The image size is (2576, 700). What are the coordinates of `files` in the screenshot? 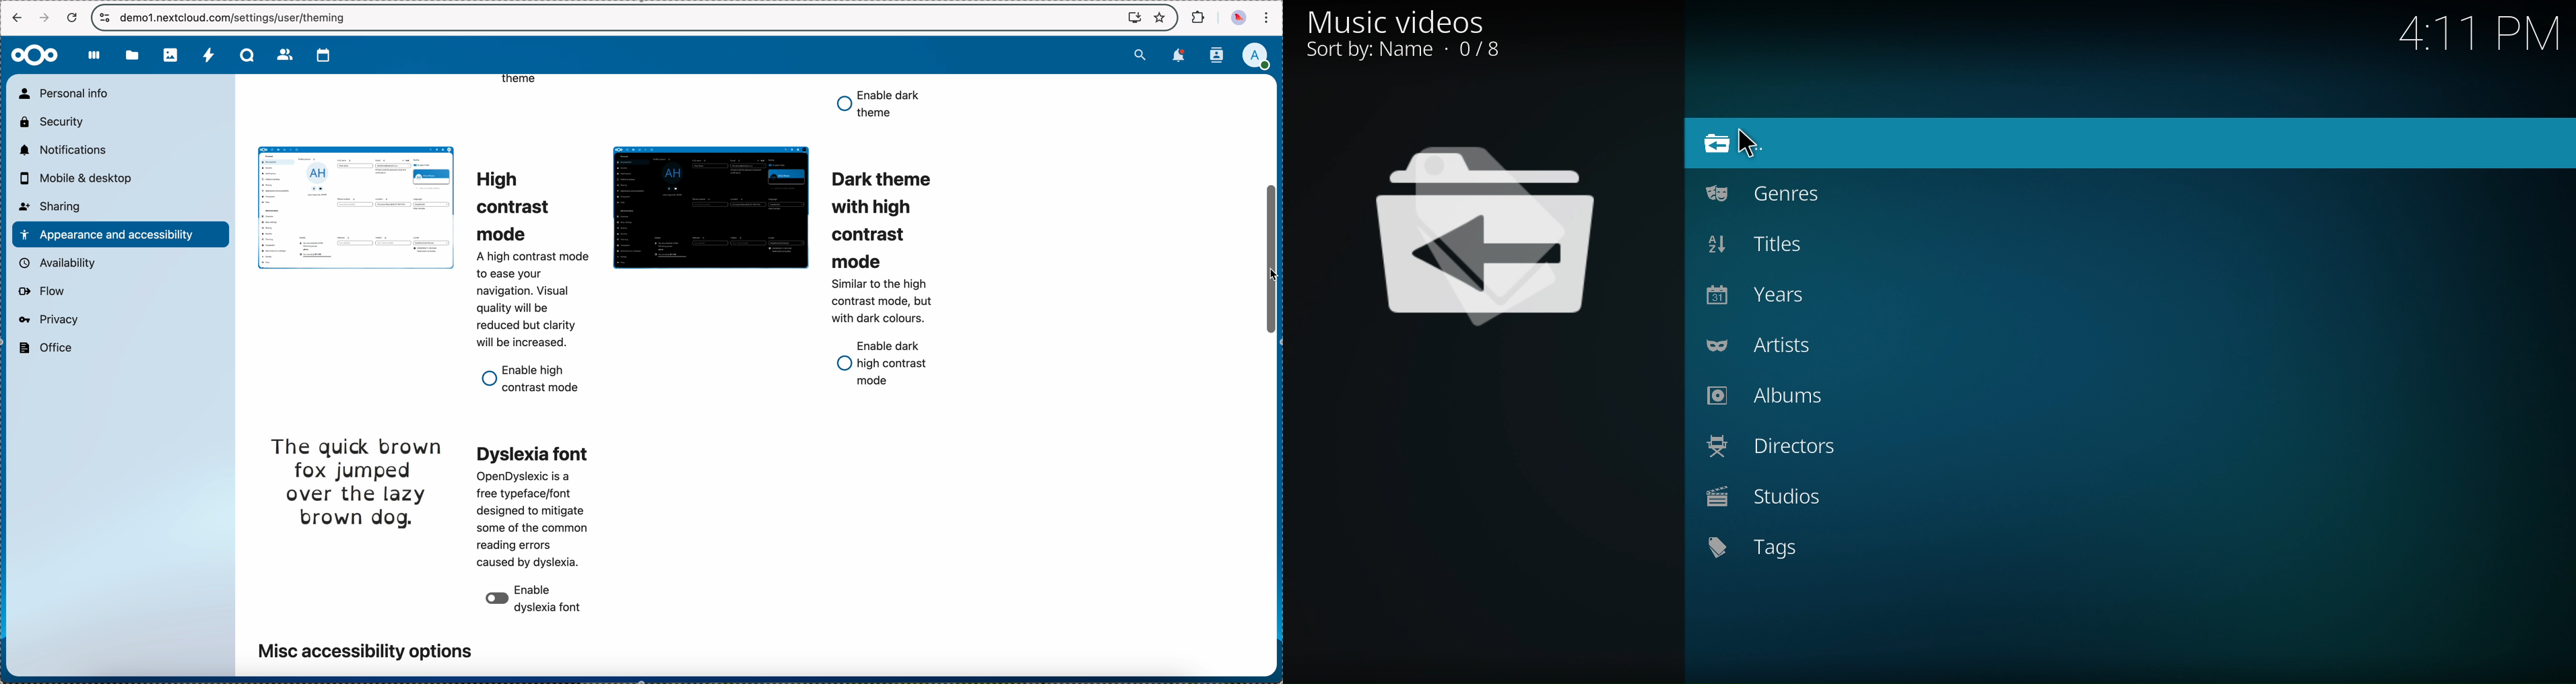 It's located at (133, 58).